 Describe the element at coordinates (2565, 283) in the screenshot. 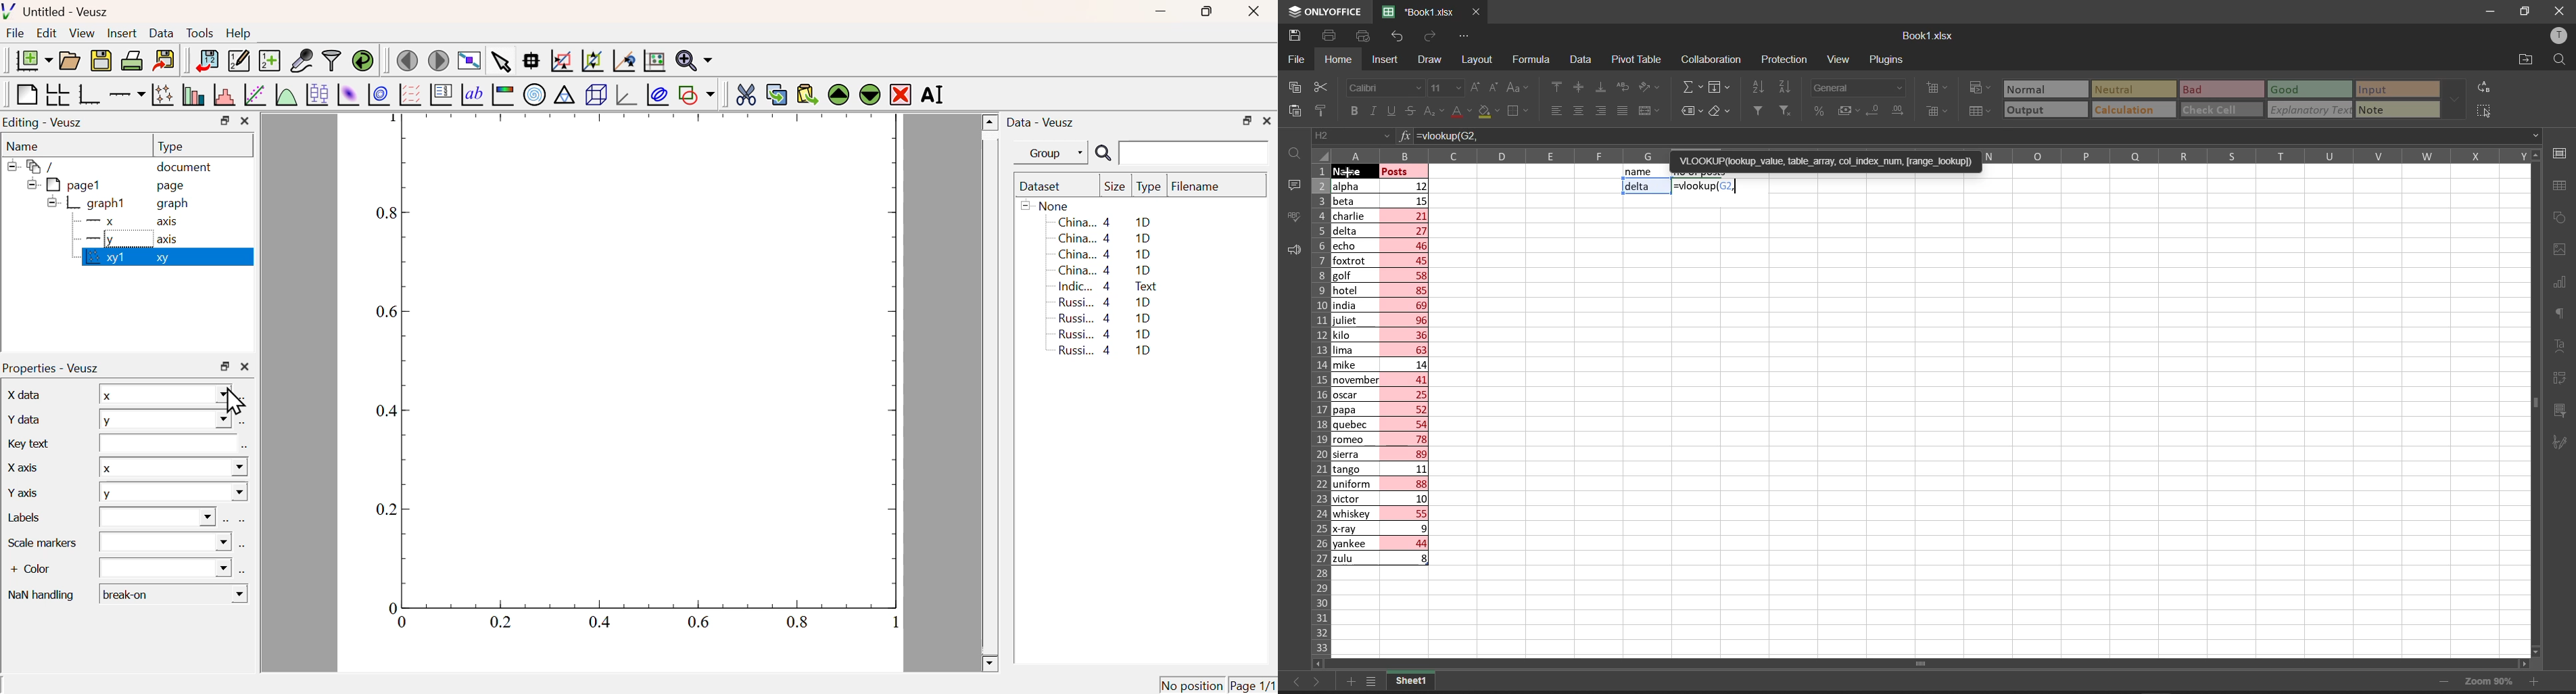

I see `chart settings` at that location.